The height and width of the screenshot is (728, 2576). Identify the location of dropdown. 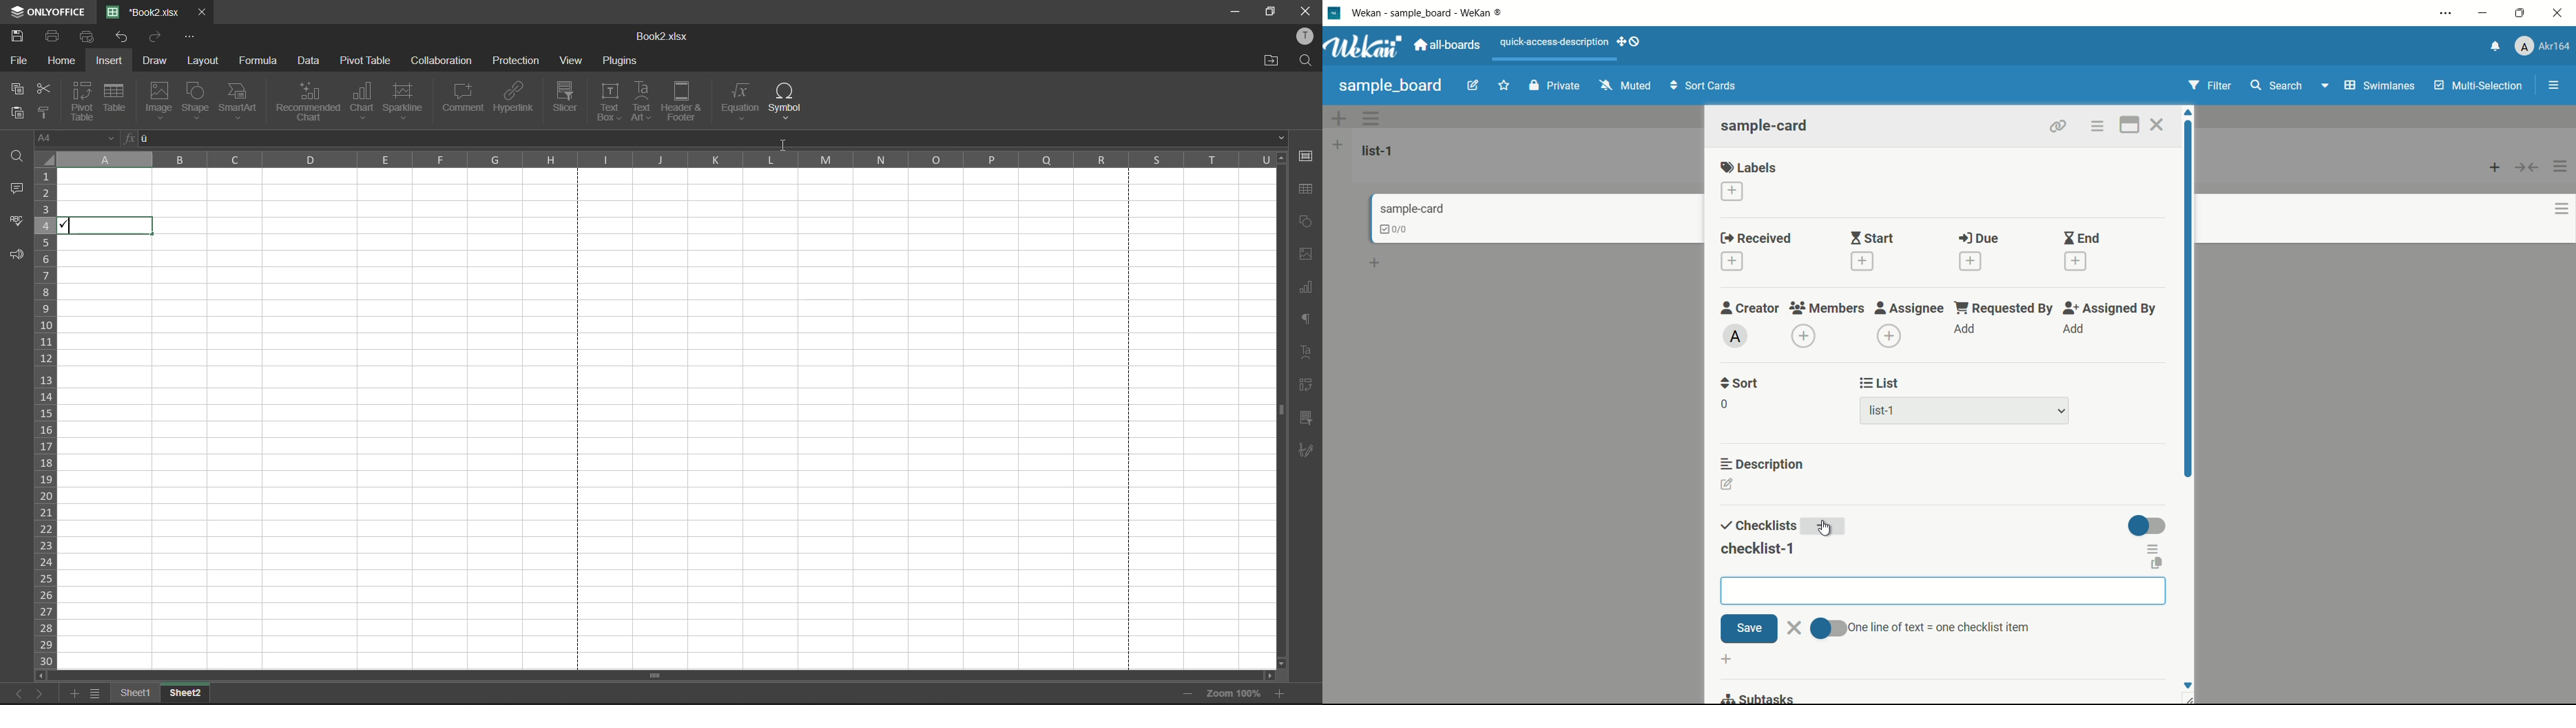
(2062, 412).